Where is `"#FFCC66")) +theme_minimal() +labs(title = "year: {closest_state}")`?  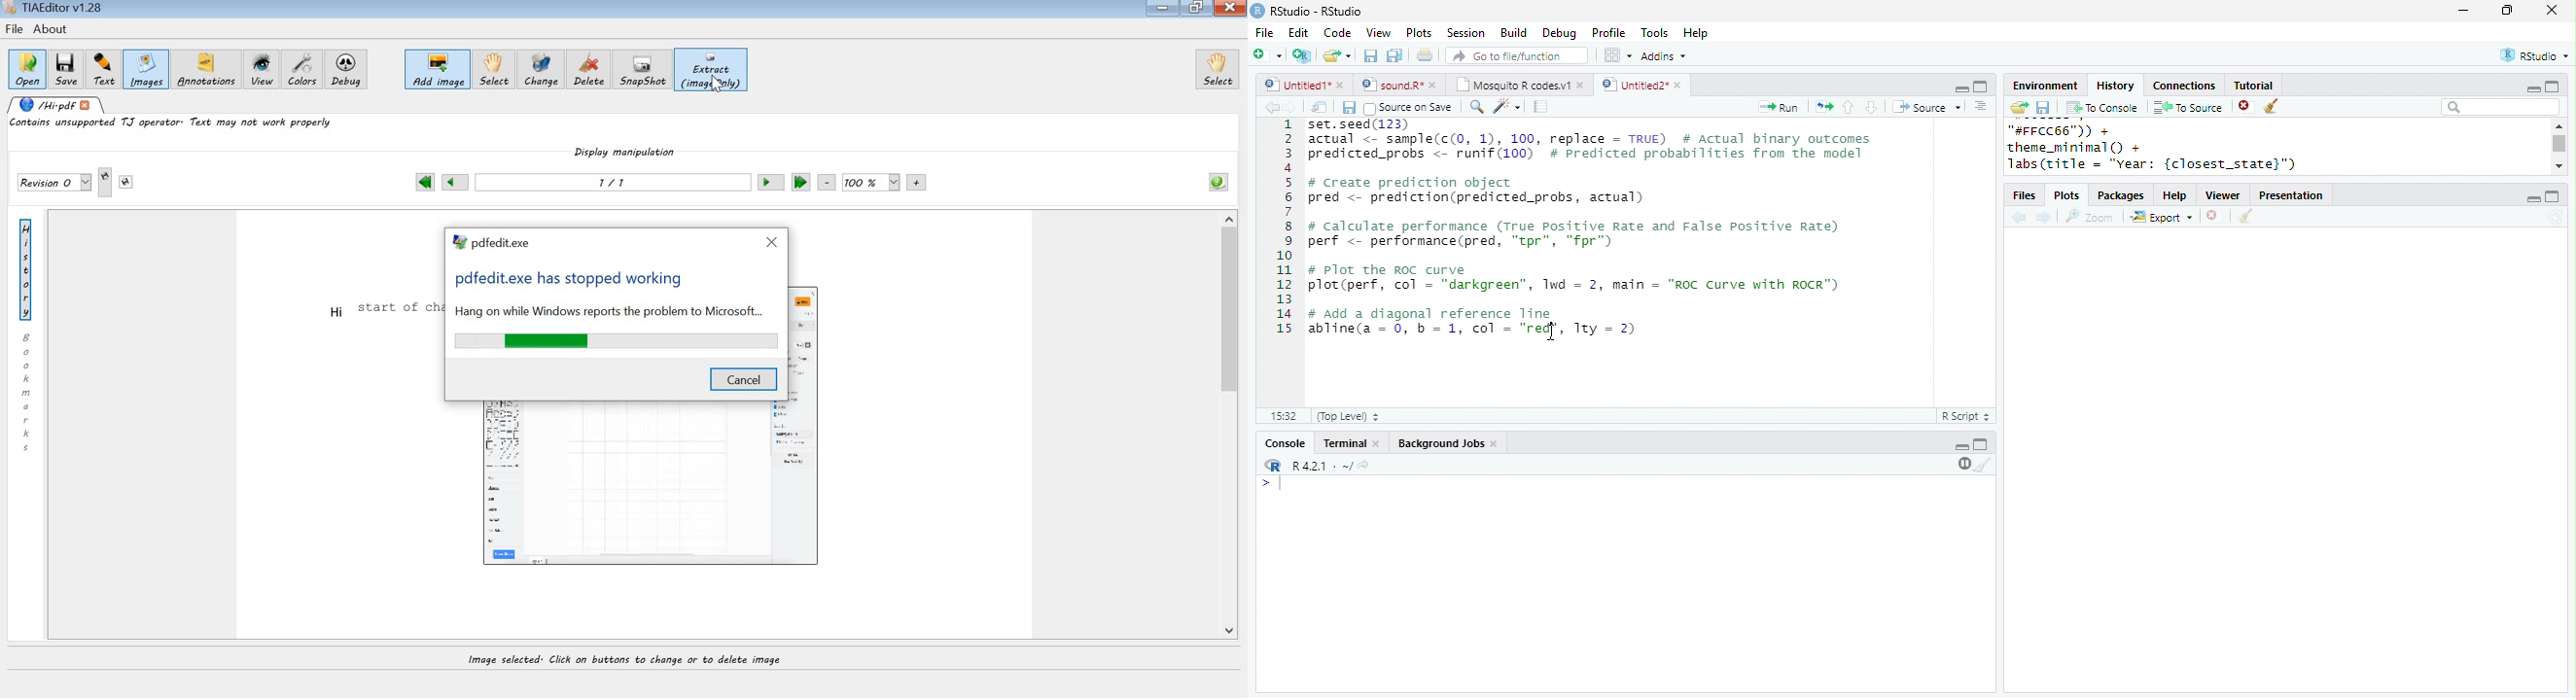
"#FFCC66")) +theme_minimal() +labs(title = "year: {closest_state}") is located at coordinates (2176, 148).